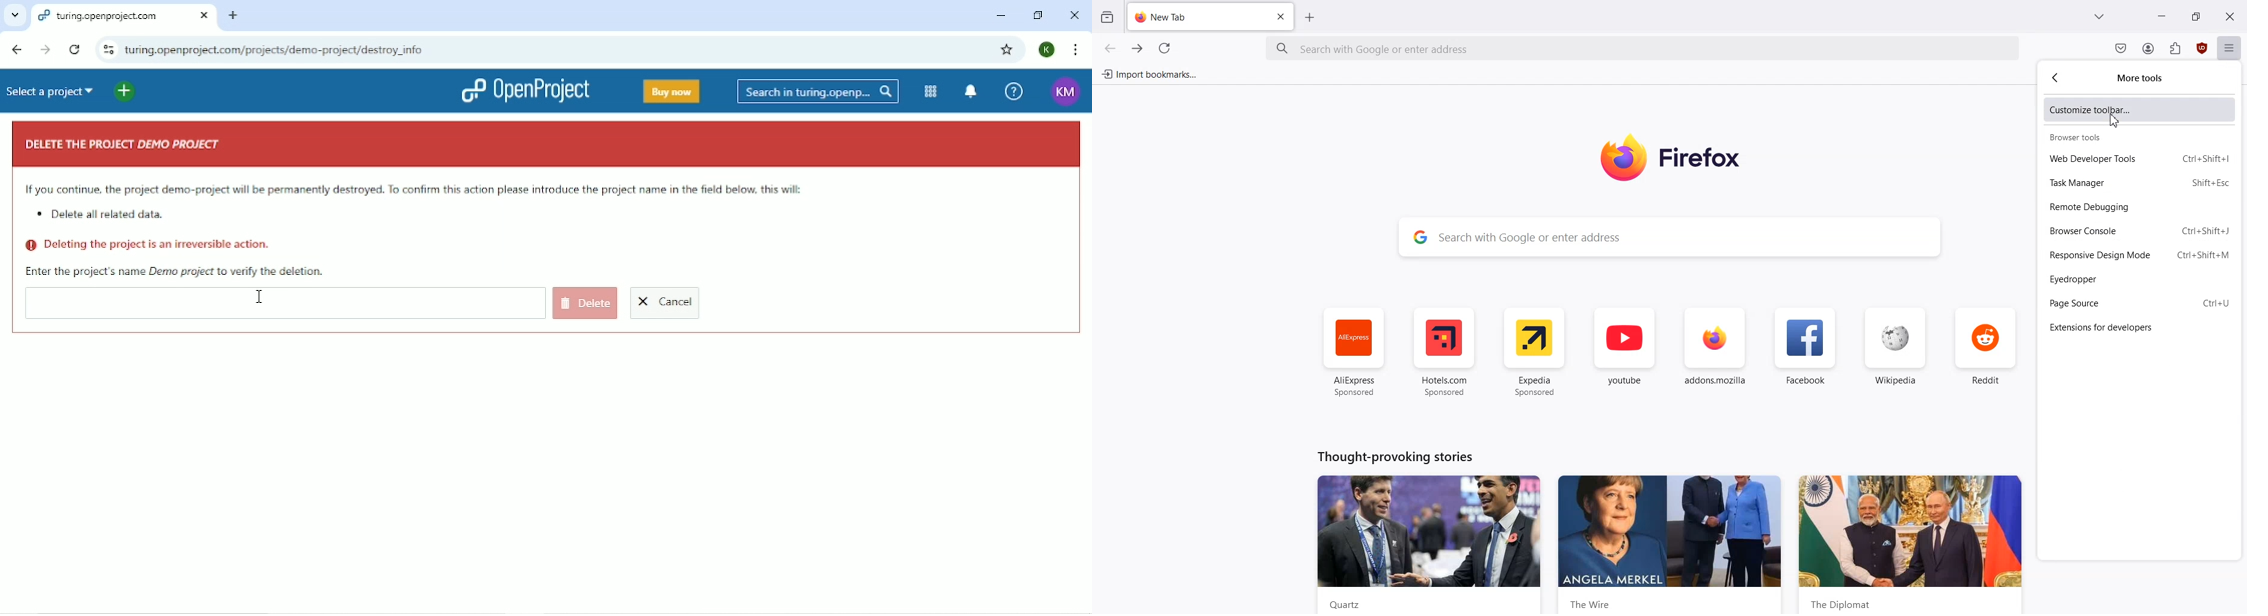 This screenshot has width=2268, height=616. What do you see at coordinates (2209, 231) in the screenshot?
I see `Shortcut key` at bounding box center [2209, 231].